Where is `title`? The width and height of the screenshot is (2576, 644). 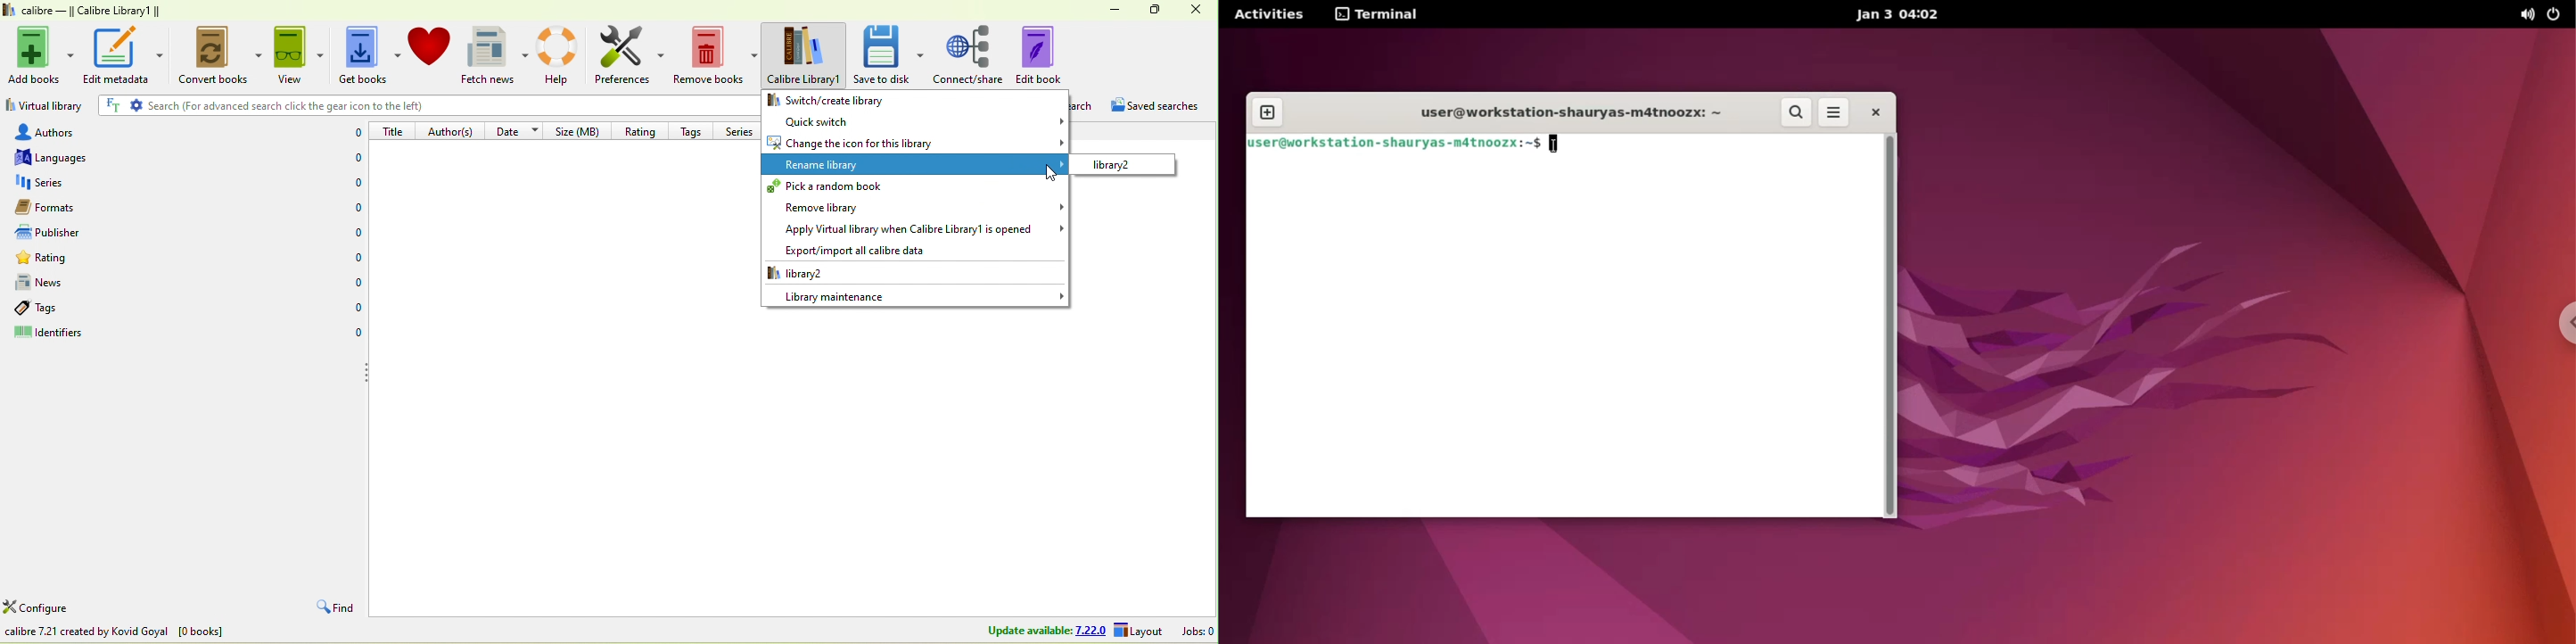
title is located at coordinates (394, 130).